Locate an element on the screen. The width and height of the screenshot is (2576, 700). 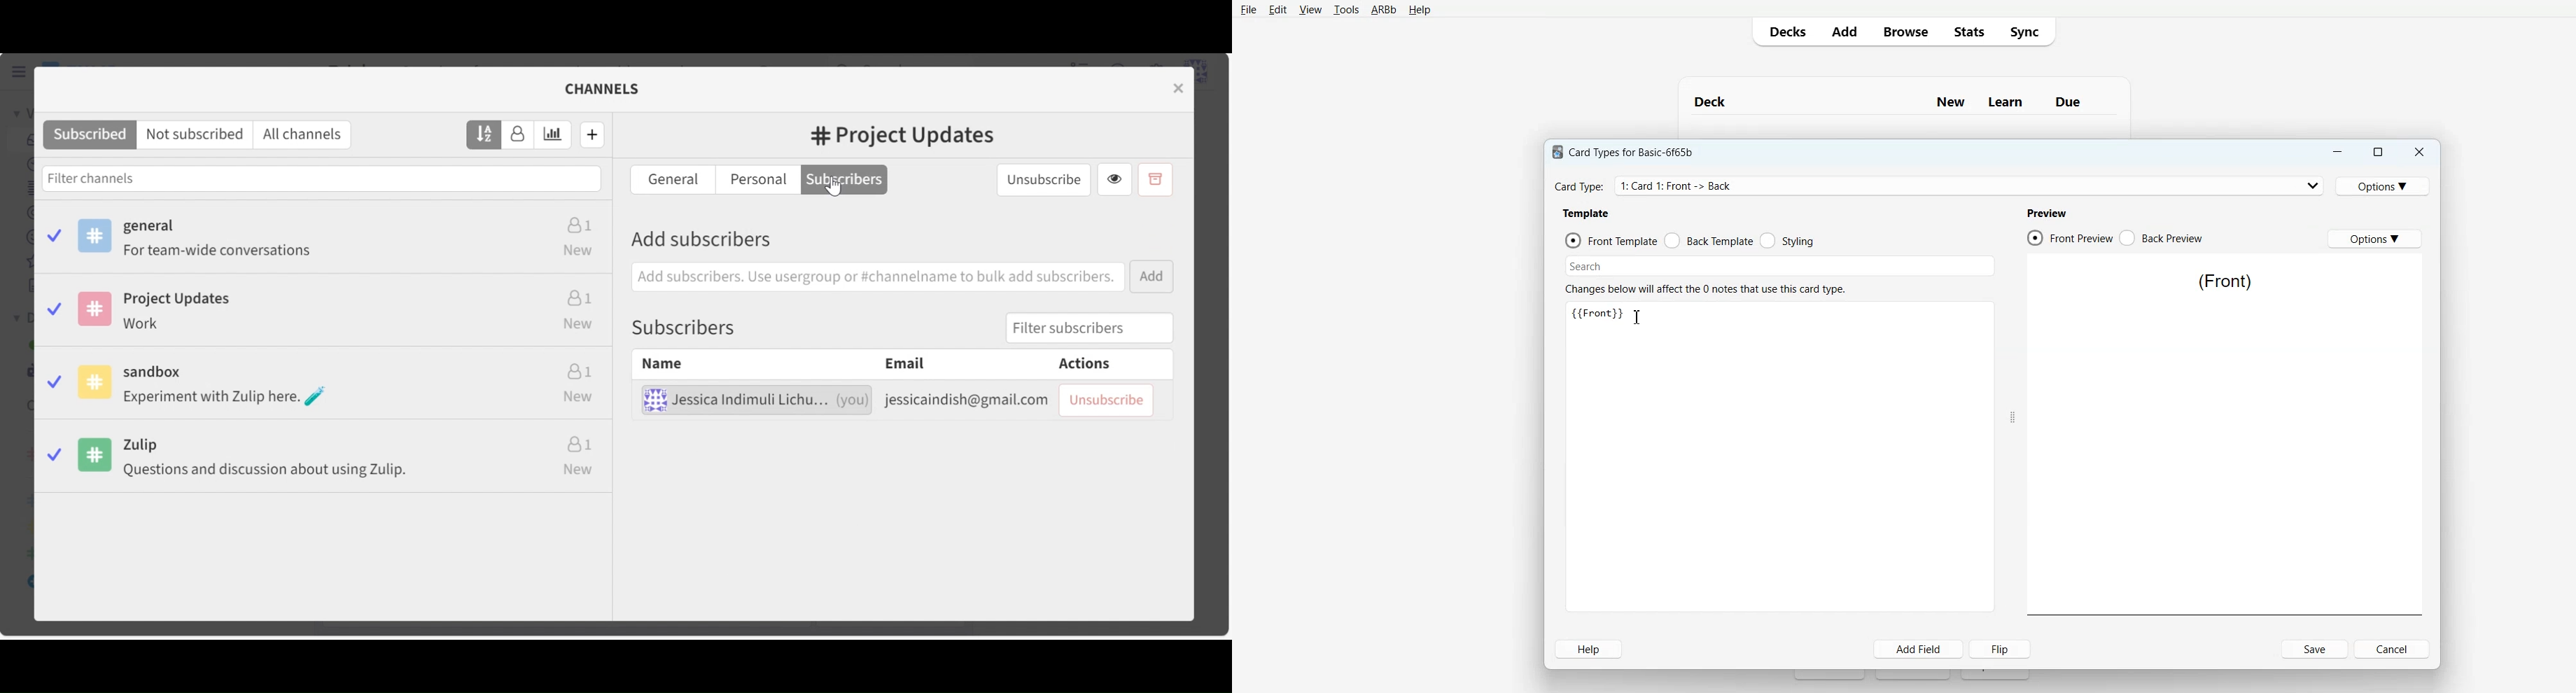
Add is located at coordinates (1844, 31).